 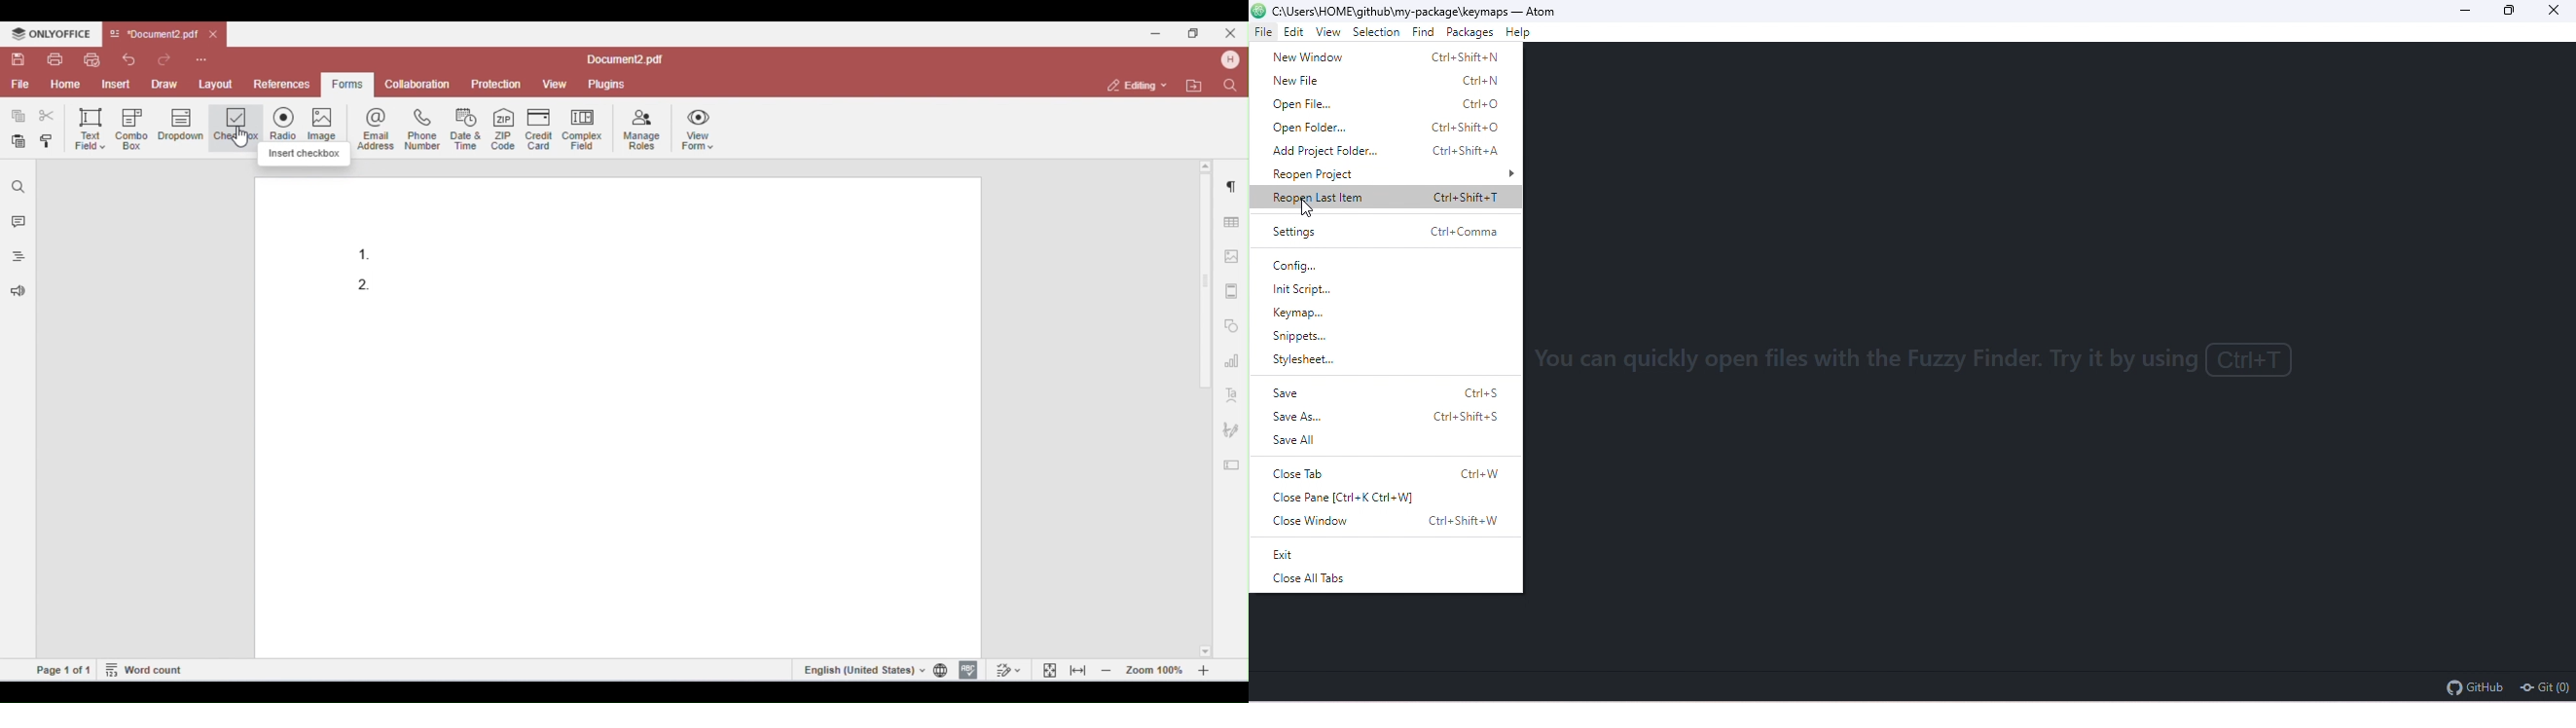 What do you see at coordinates (1384, 130) in the screenshot?
I see `open folder` at bounding box center [1384, 130].